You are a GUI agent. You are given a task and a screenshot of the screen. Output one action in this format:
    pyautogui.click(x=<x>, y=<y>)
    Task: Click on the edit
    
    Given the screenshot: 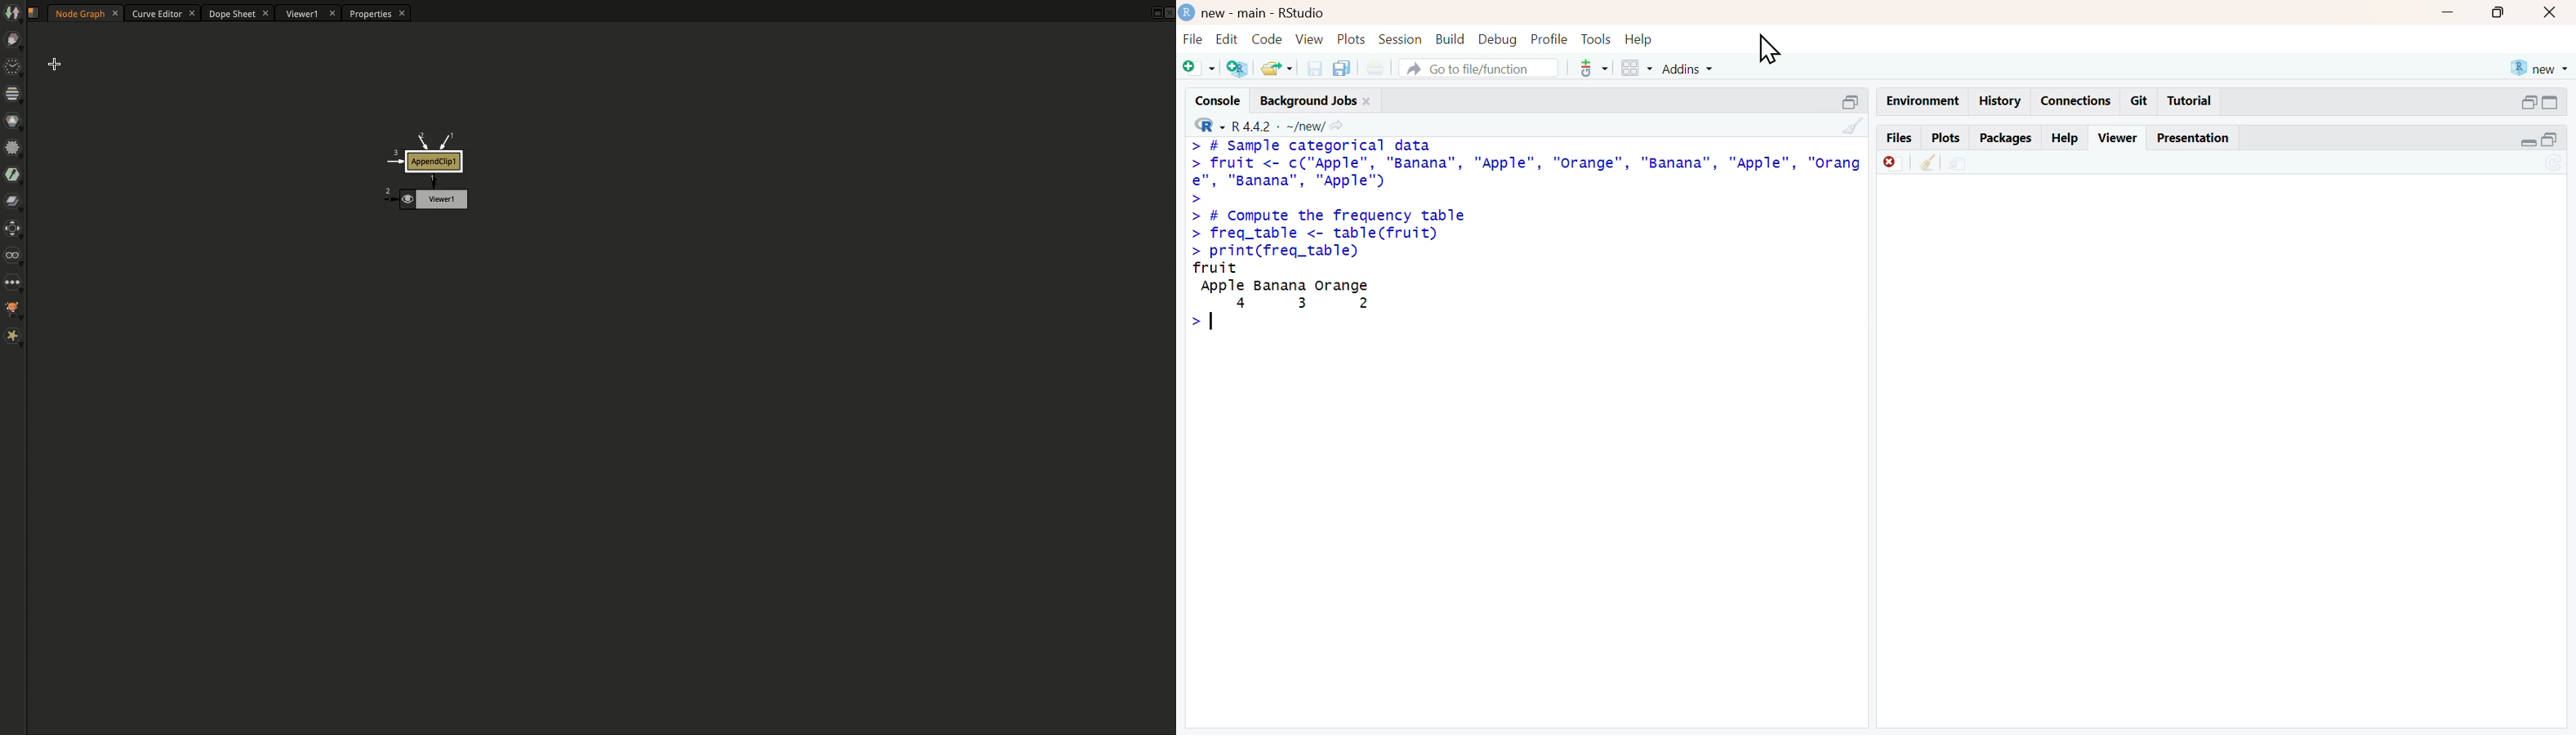 What is the action you would take?
    pyautogui.click(x=1226, y=39)
    